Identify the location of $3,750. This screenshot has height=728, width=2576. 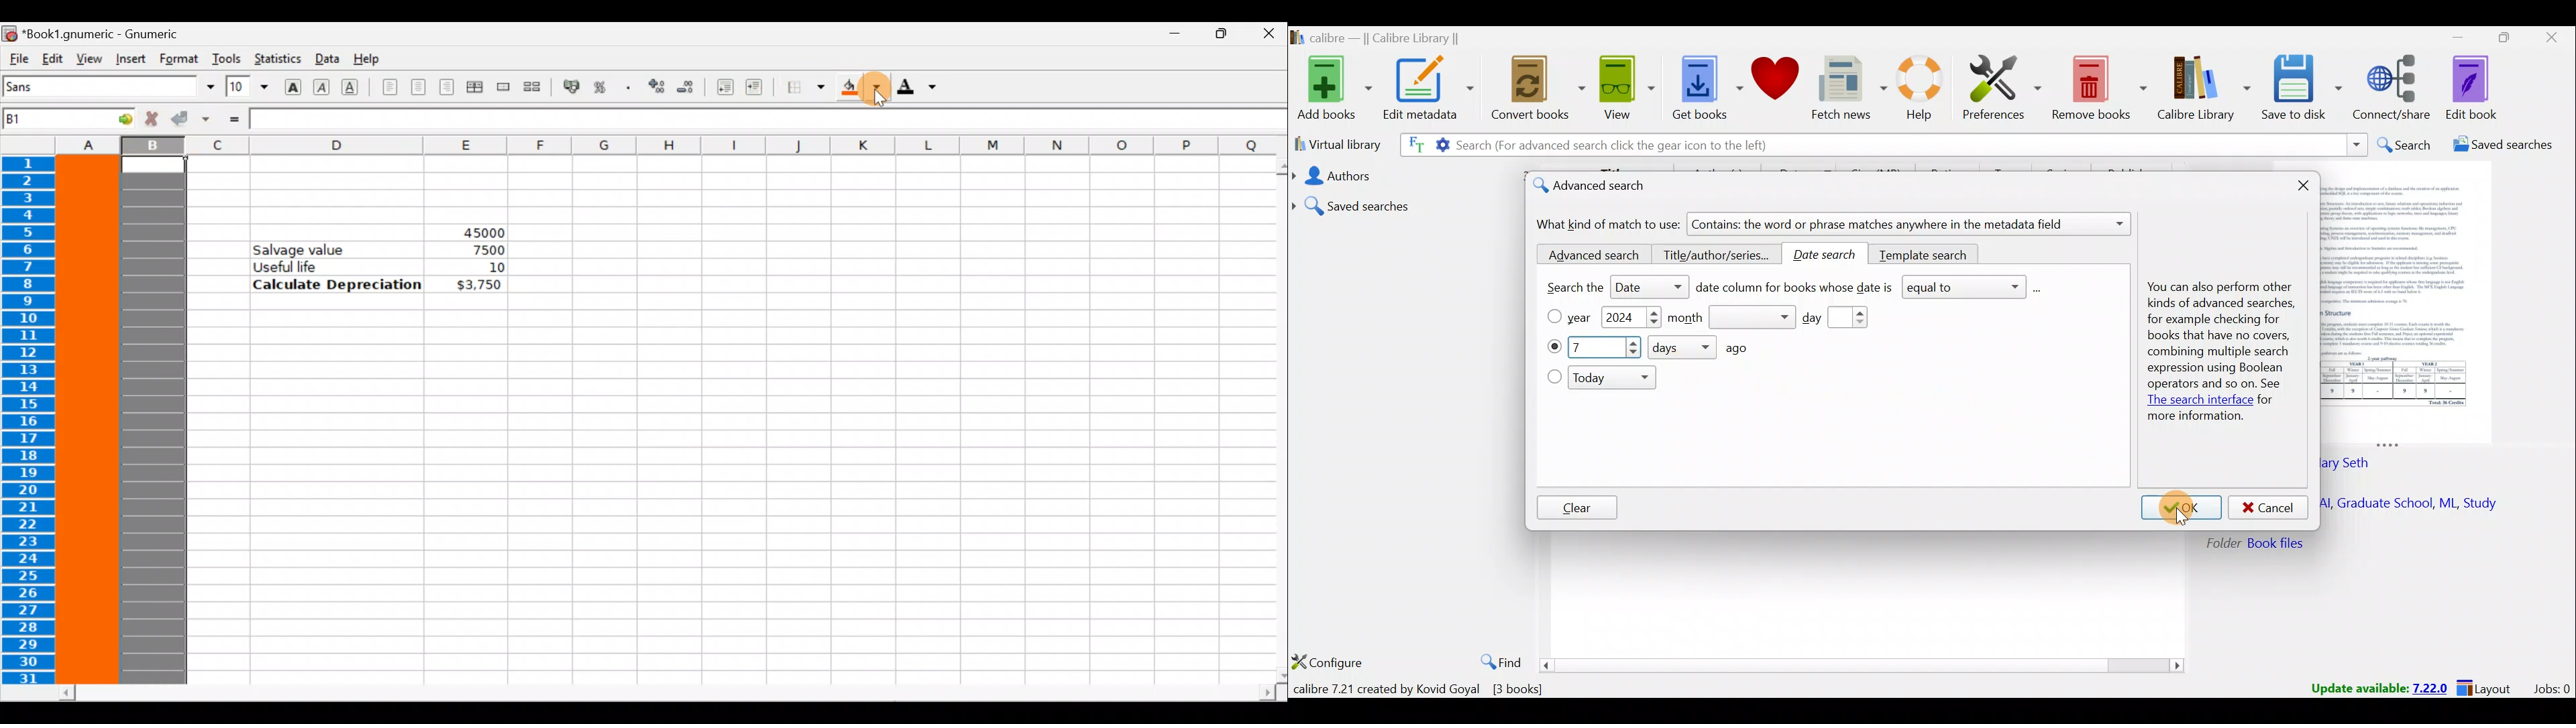
(478, 286).